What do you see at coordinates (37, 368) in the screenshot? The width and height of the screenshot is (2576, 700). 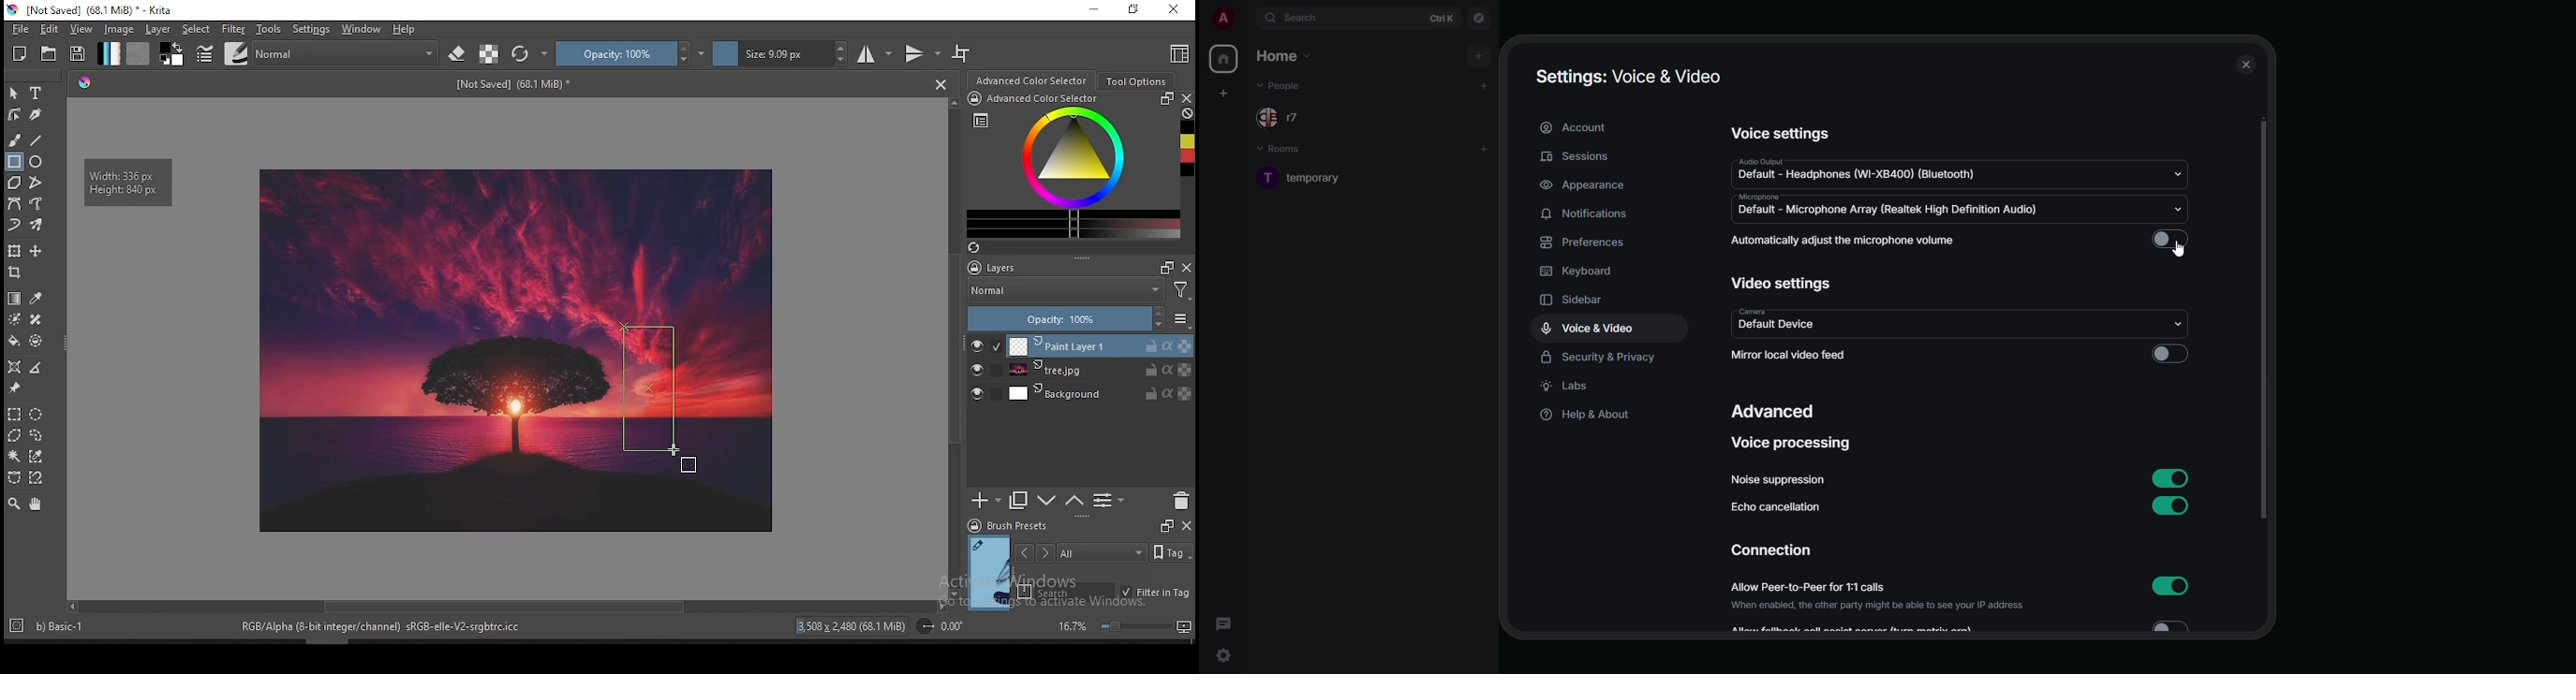 I see `measure distance between two points` at bounding box center [37, 368].